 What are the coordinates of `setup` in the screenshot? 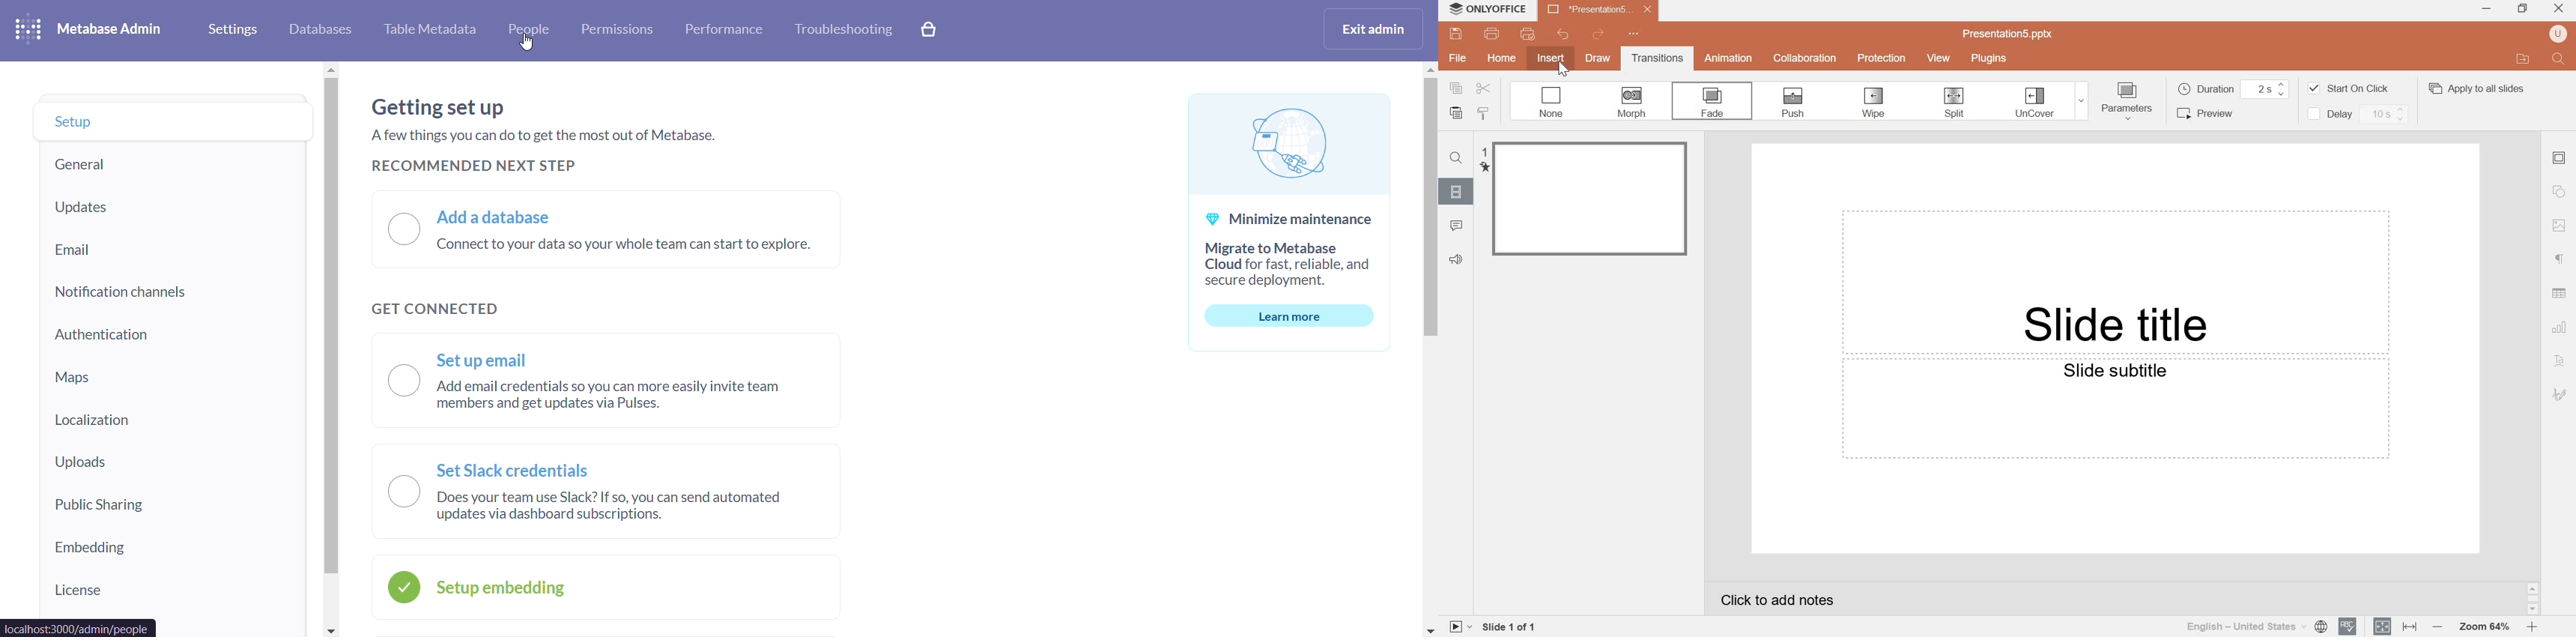 It's located at (173, 122).